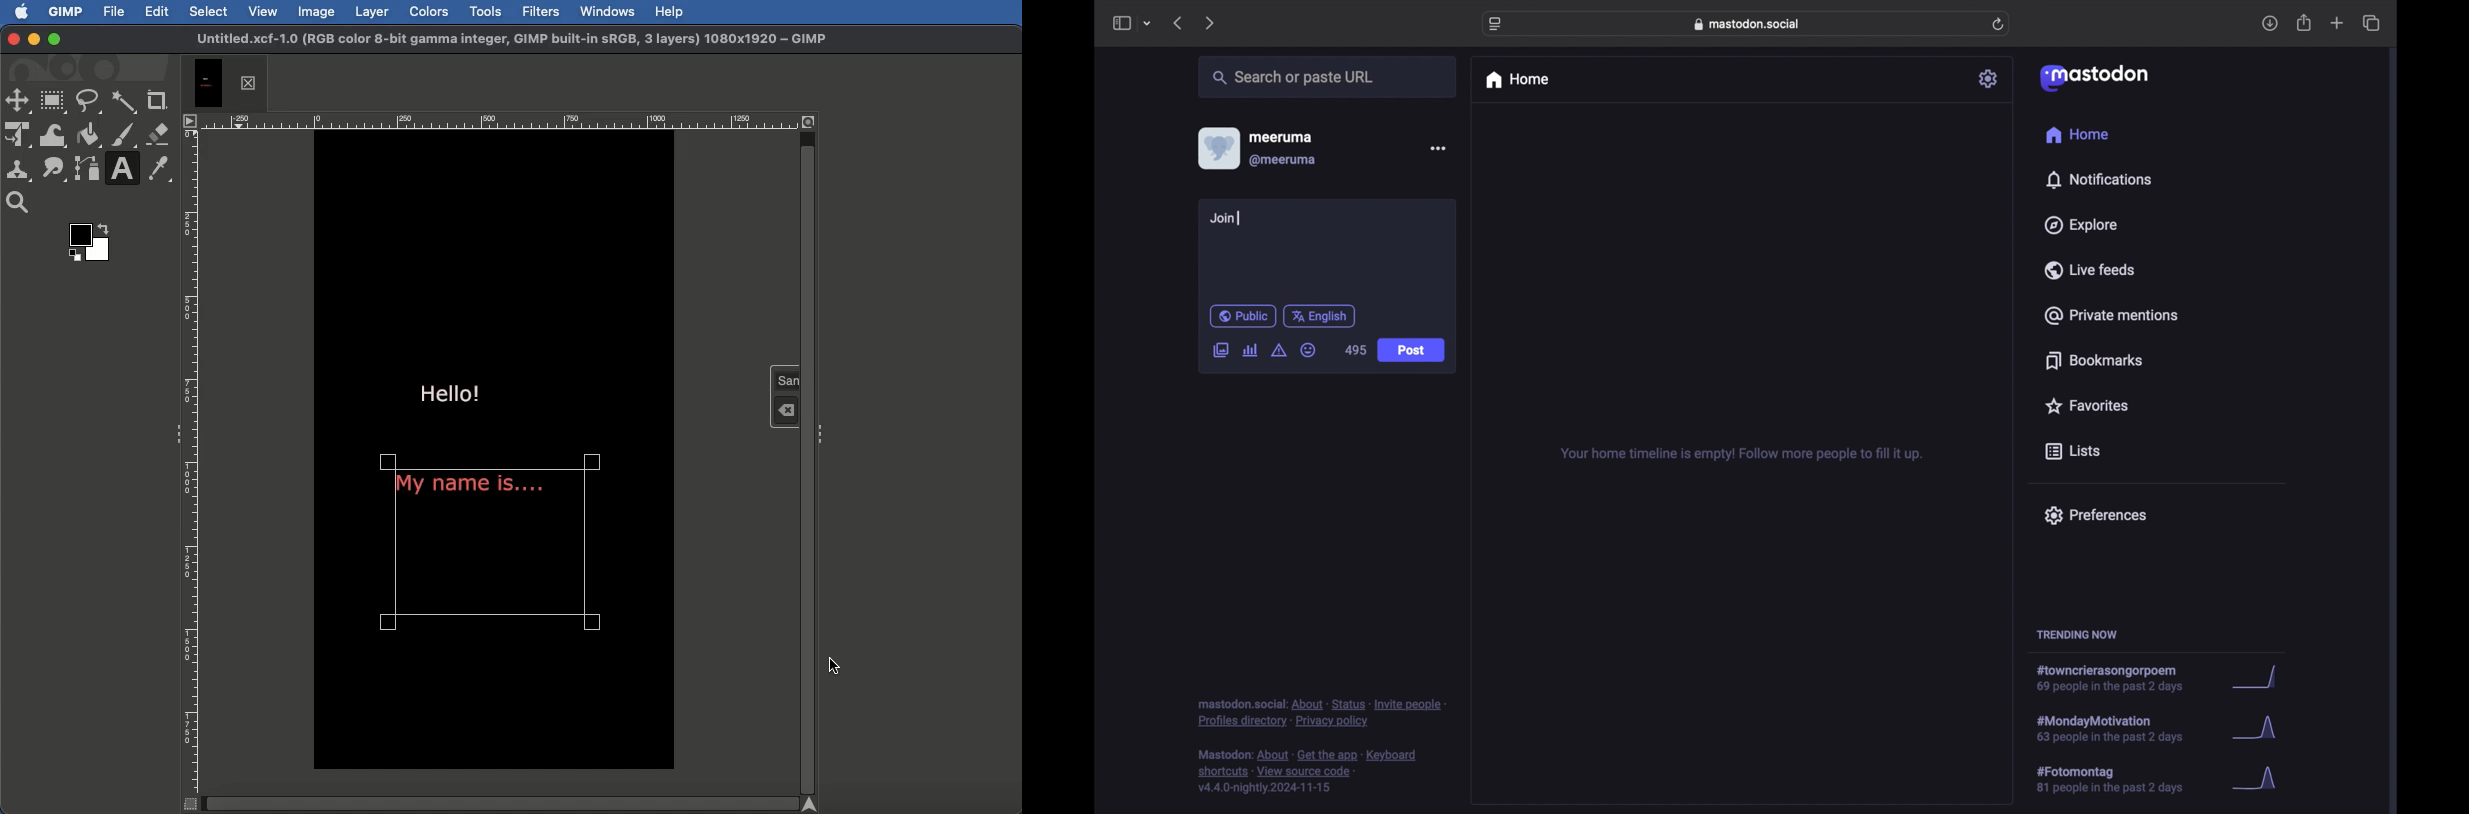 The image size is (2492, 840). Describe the element at coordinates (1217, 148) in the screenshot. I see `display picture` at that location.